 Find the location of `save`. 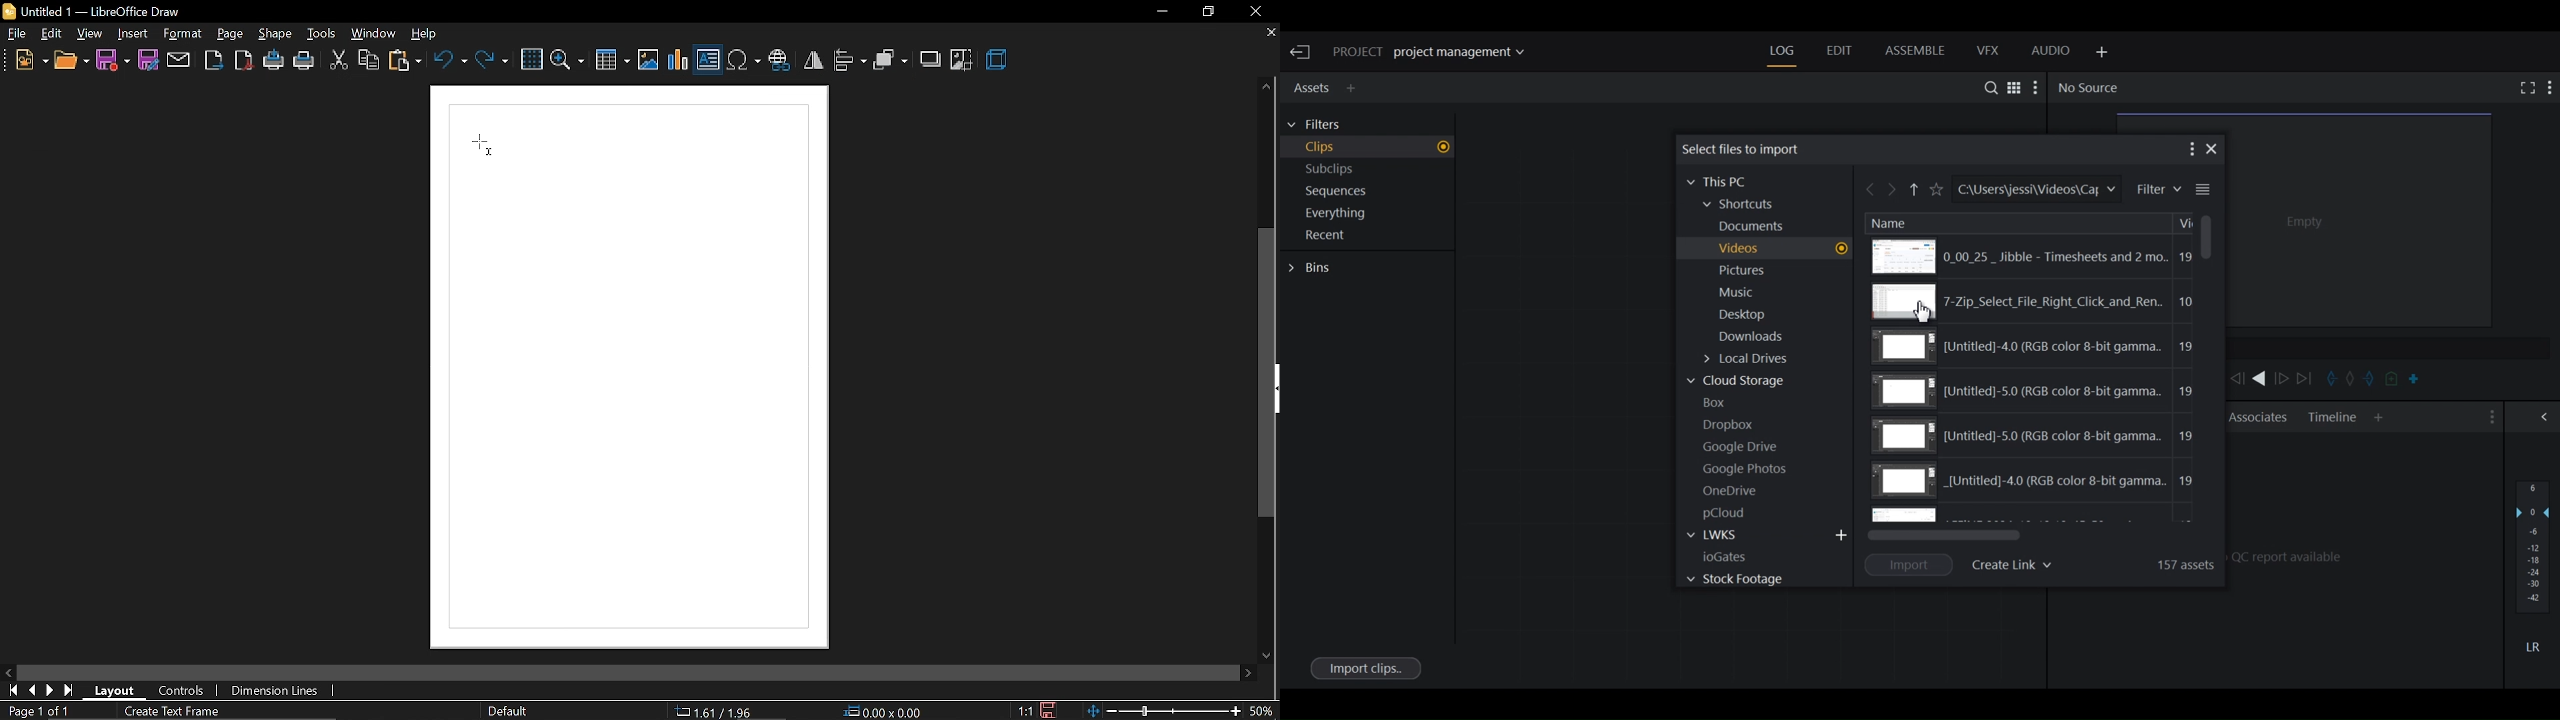

save is located at coordinates (113, 59).